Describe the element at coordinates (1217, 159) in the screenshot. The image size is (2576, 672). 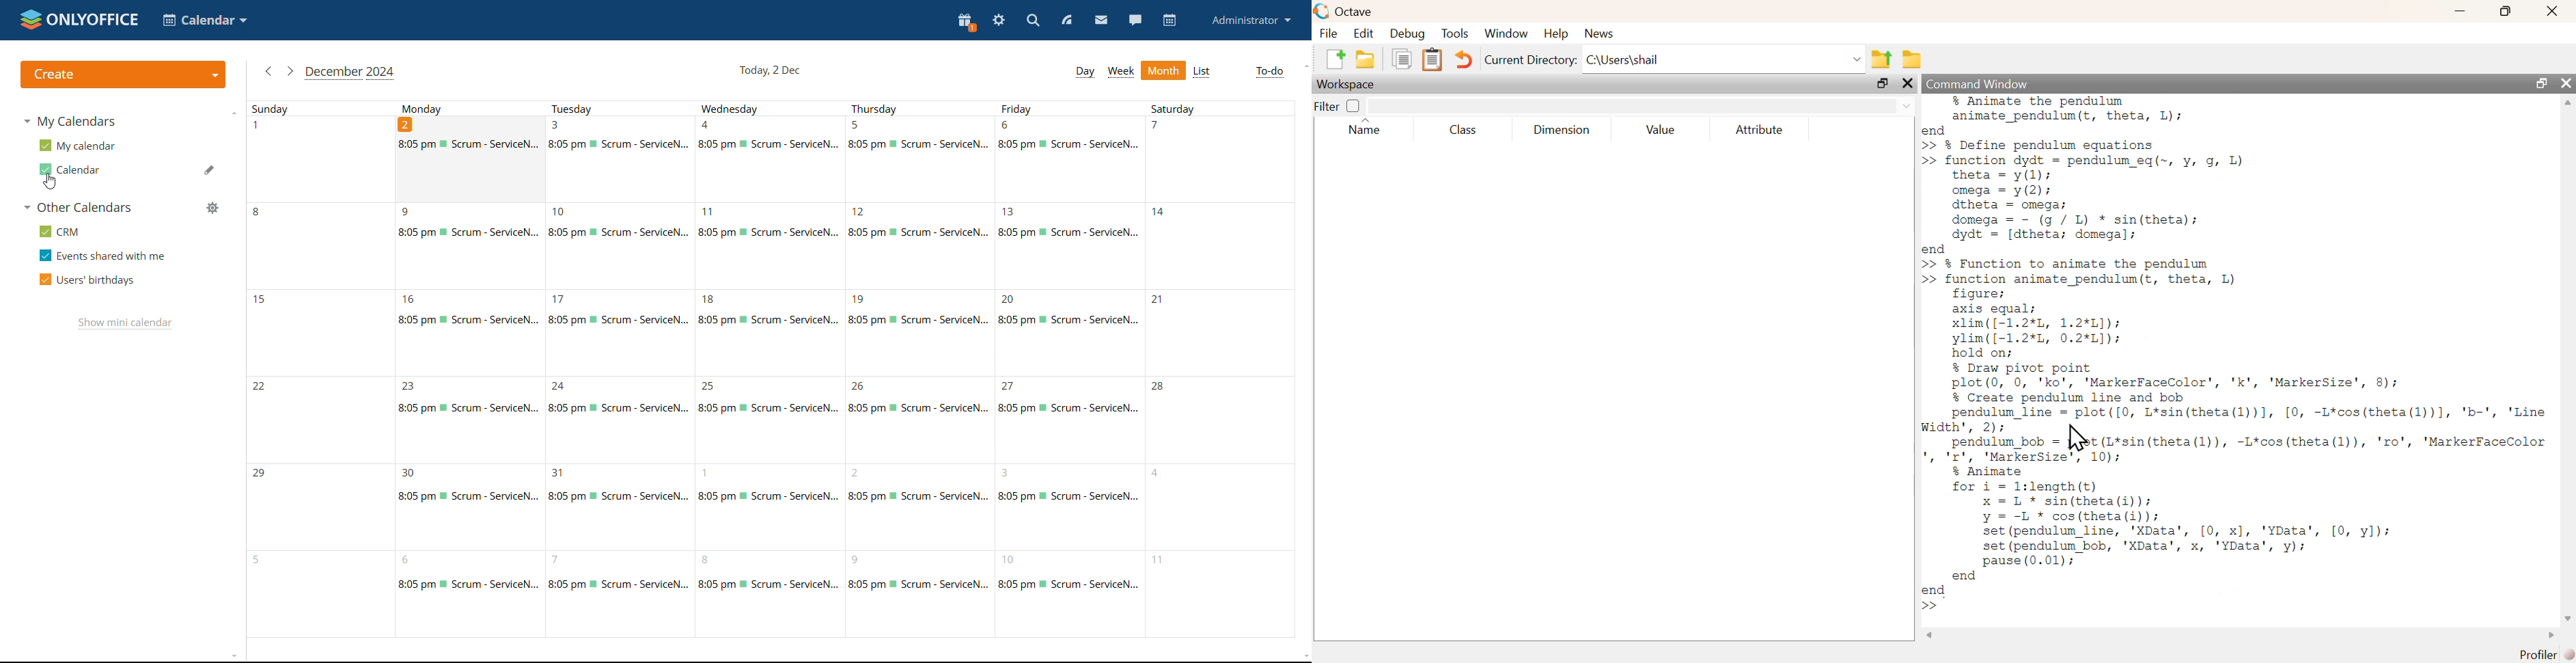
I see `7` at that location.